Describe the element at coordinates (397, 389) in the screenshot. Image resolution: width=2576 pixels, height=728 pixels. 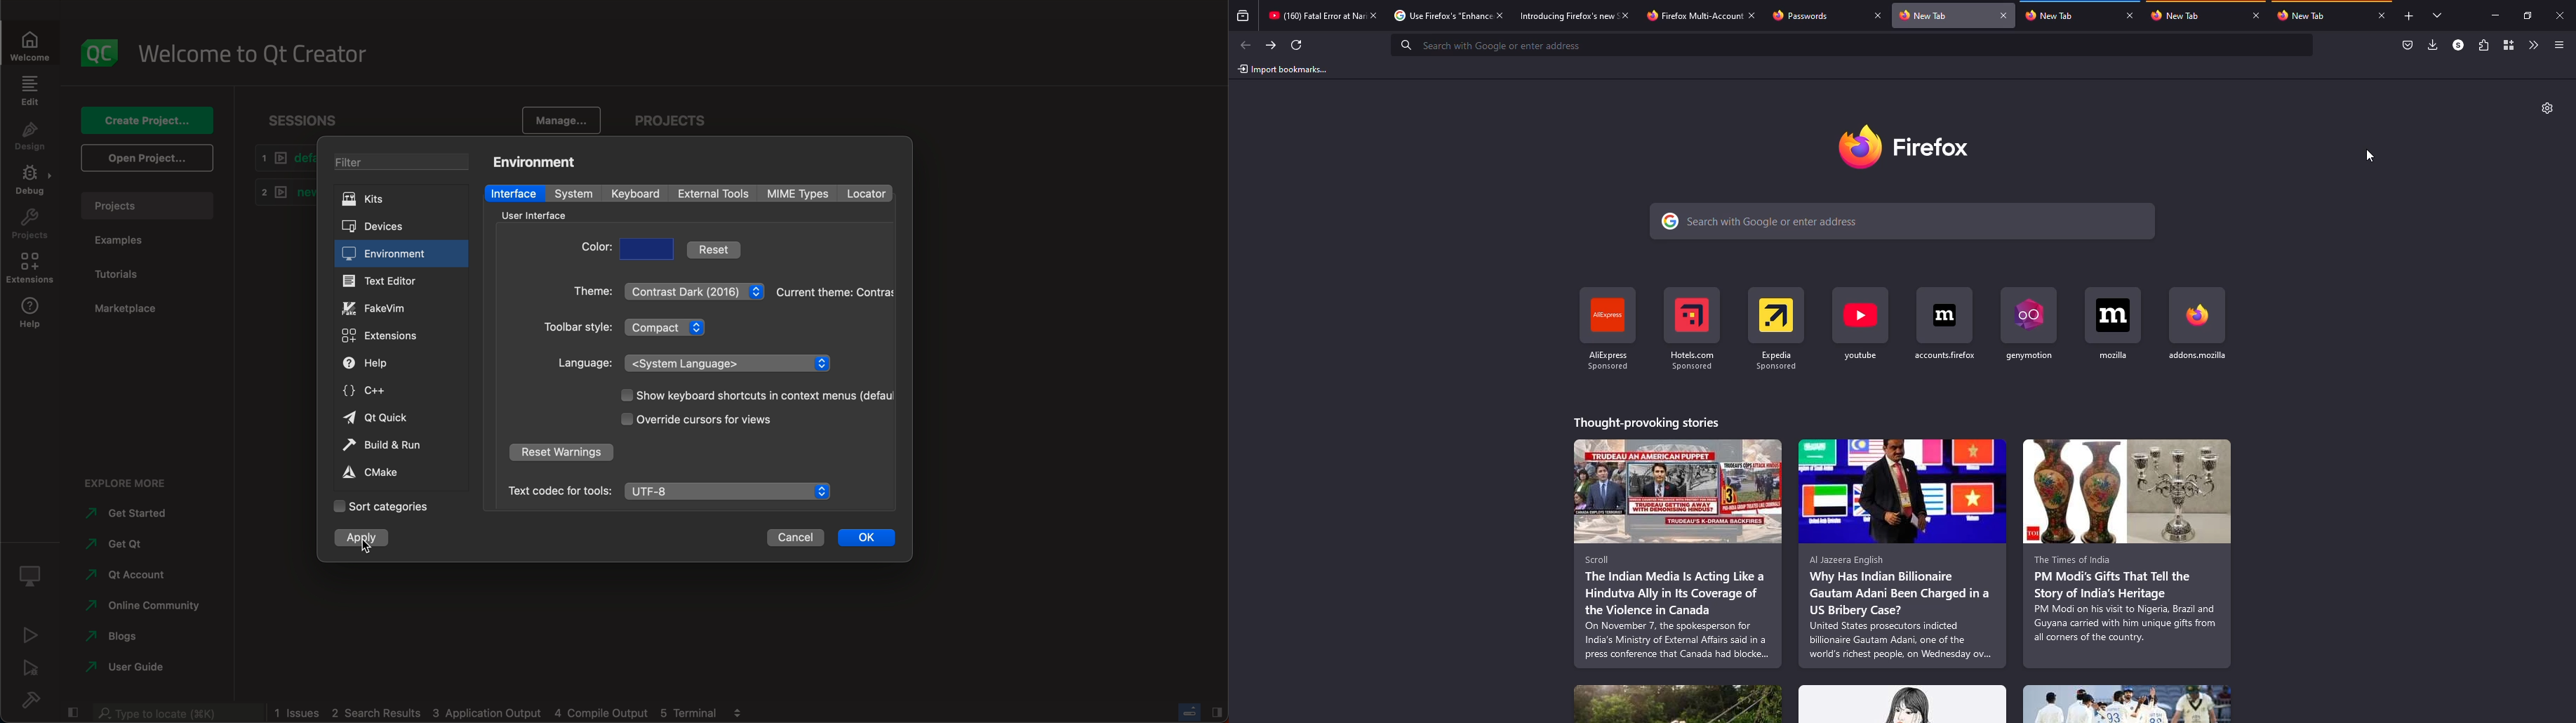
I see `C++` at that location.